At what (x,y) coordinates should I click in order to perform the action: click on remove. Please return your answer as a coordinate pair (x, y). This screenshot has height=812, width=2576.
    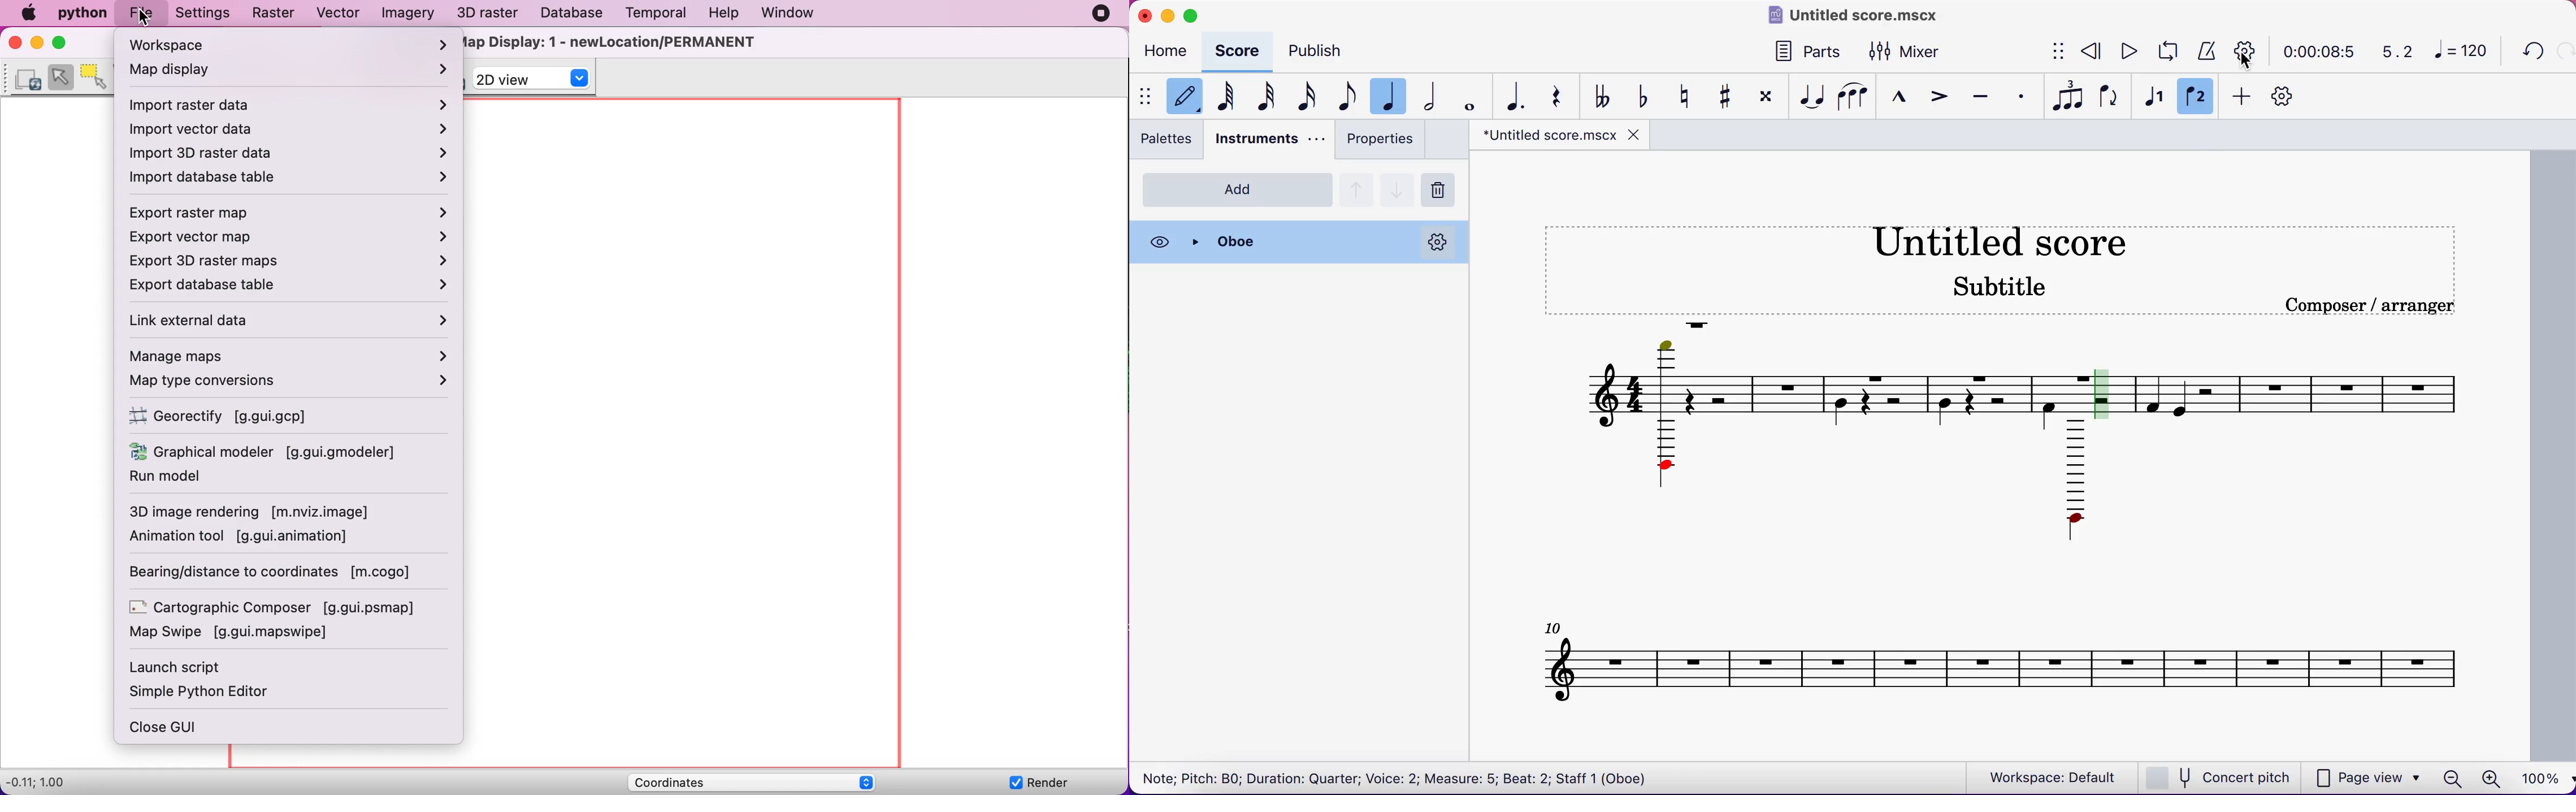
    Looking at the image, I should click on (1442, 191).